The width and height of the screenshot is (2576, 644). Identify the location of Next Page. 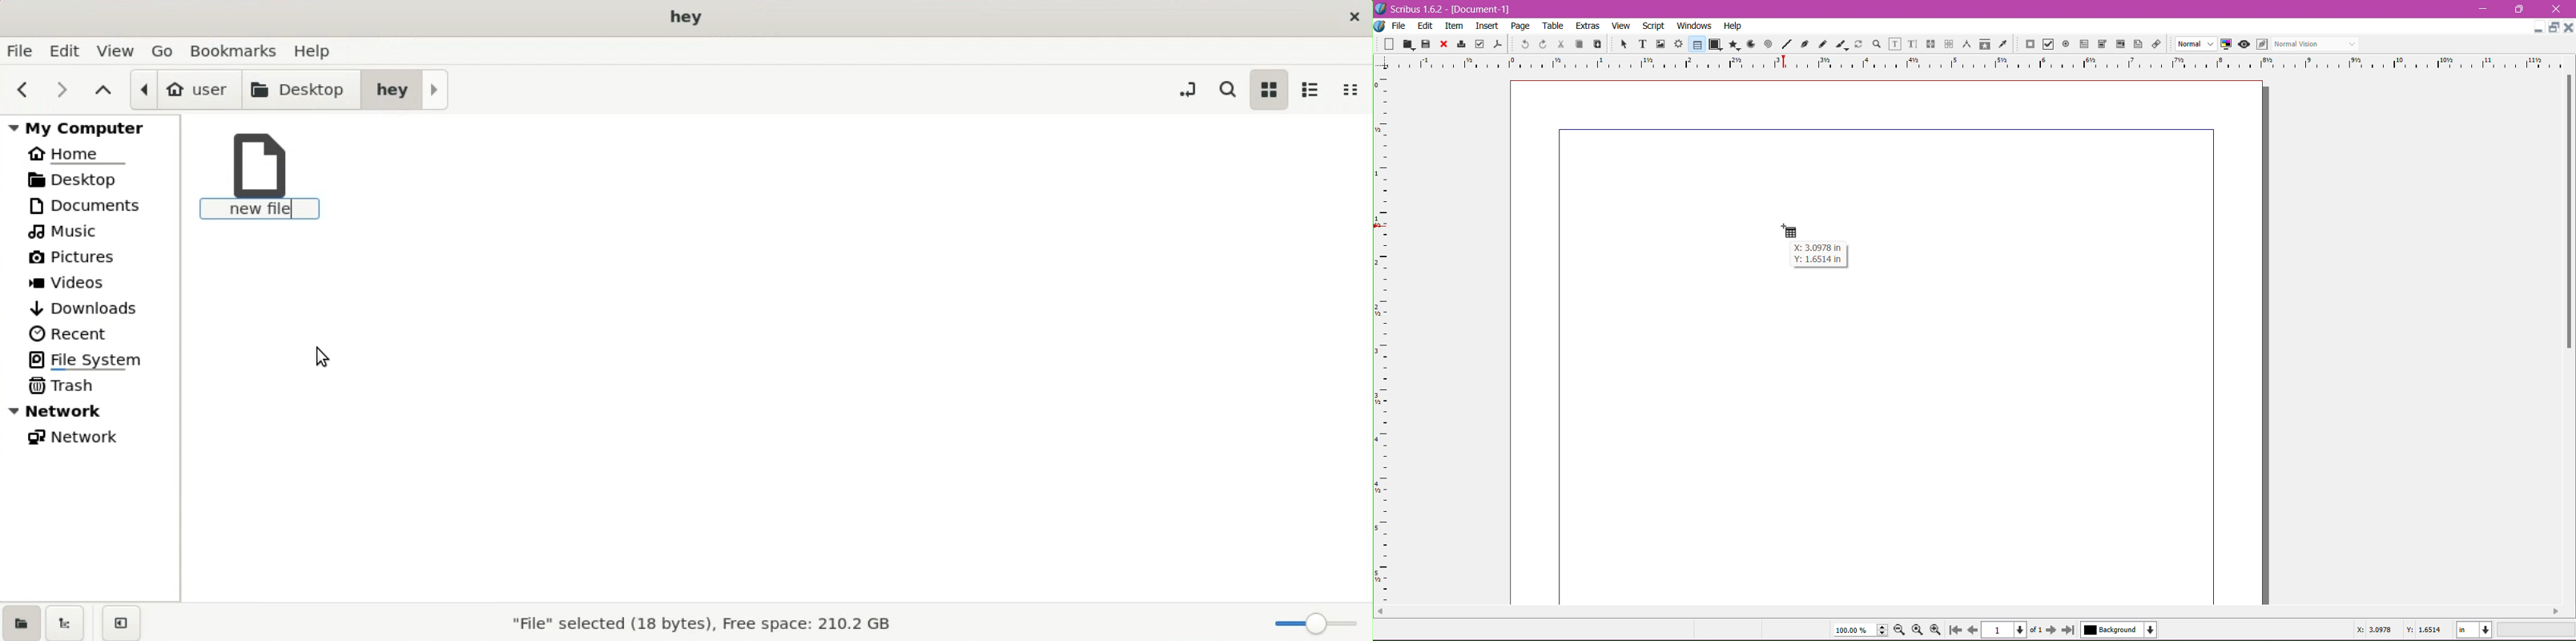
(2053, 629).